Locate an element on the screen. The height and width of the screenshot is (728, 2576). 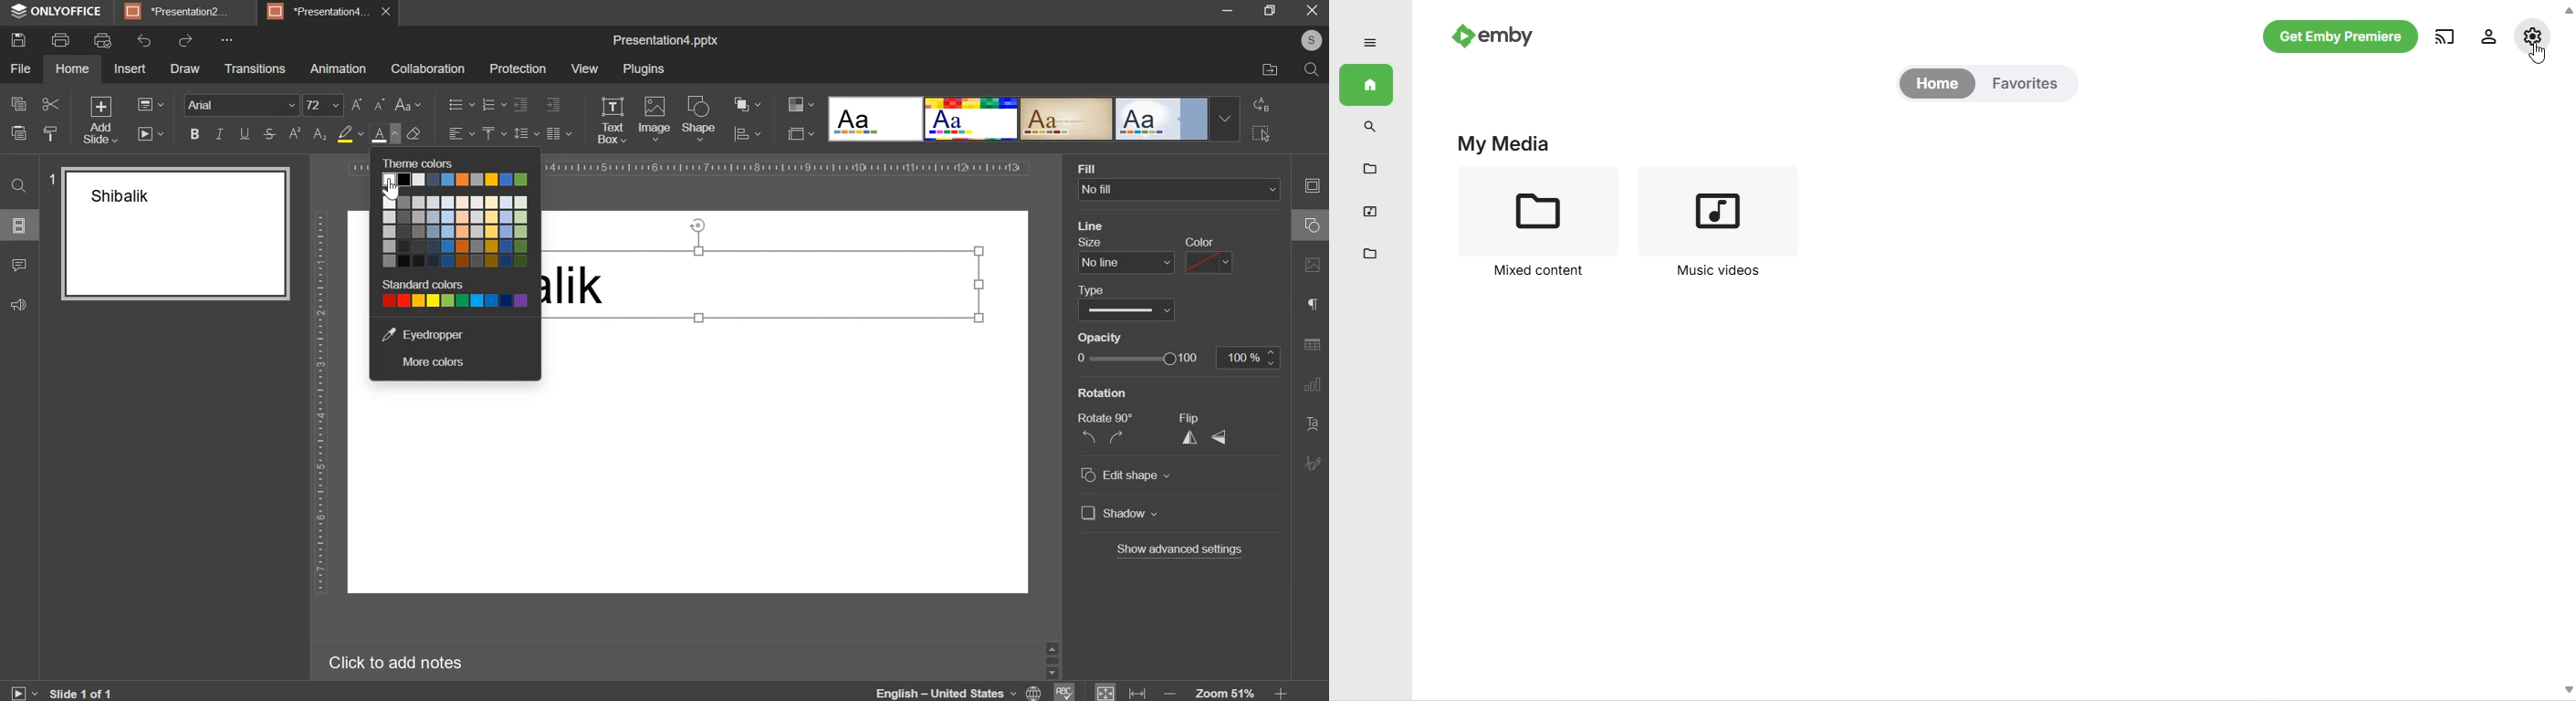
slide menu is located at coordinates (18, 225).